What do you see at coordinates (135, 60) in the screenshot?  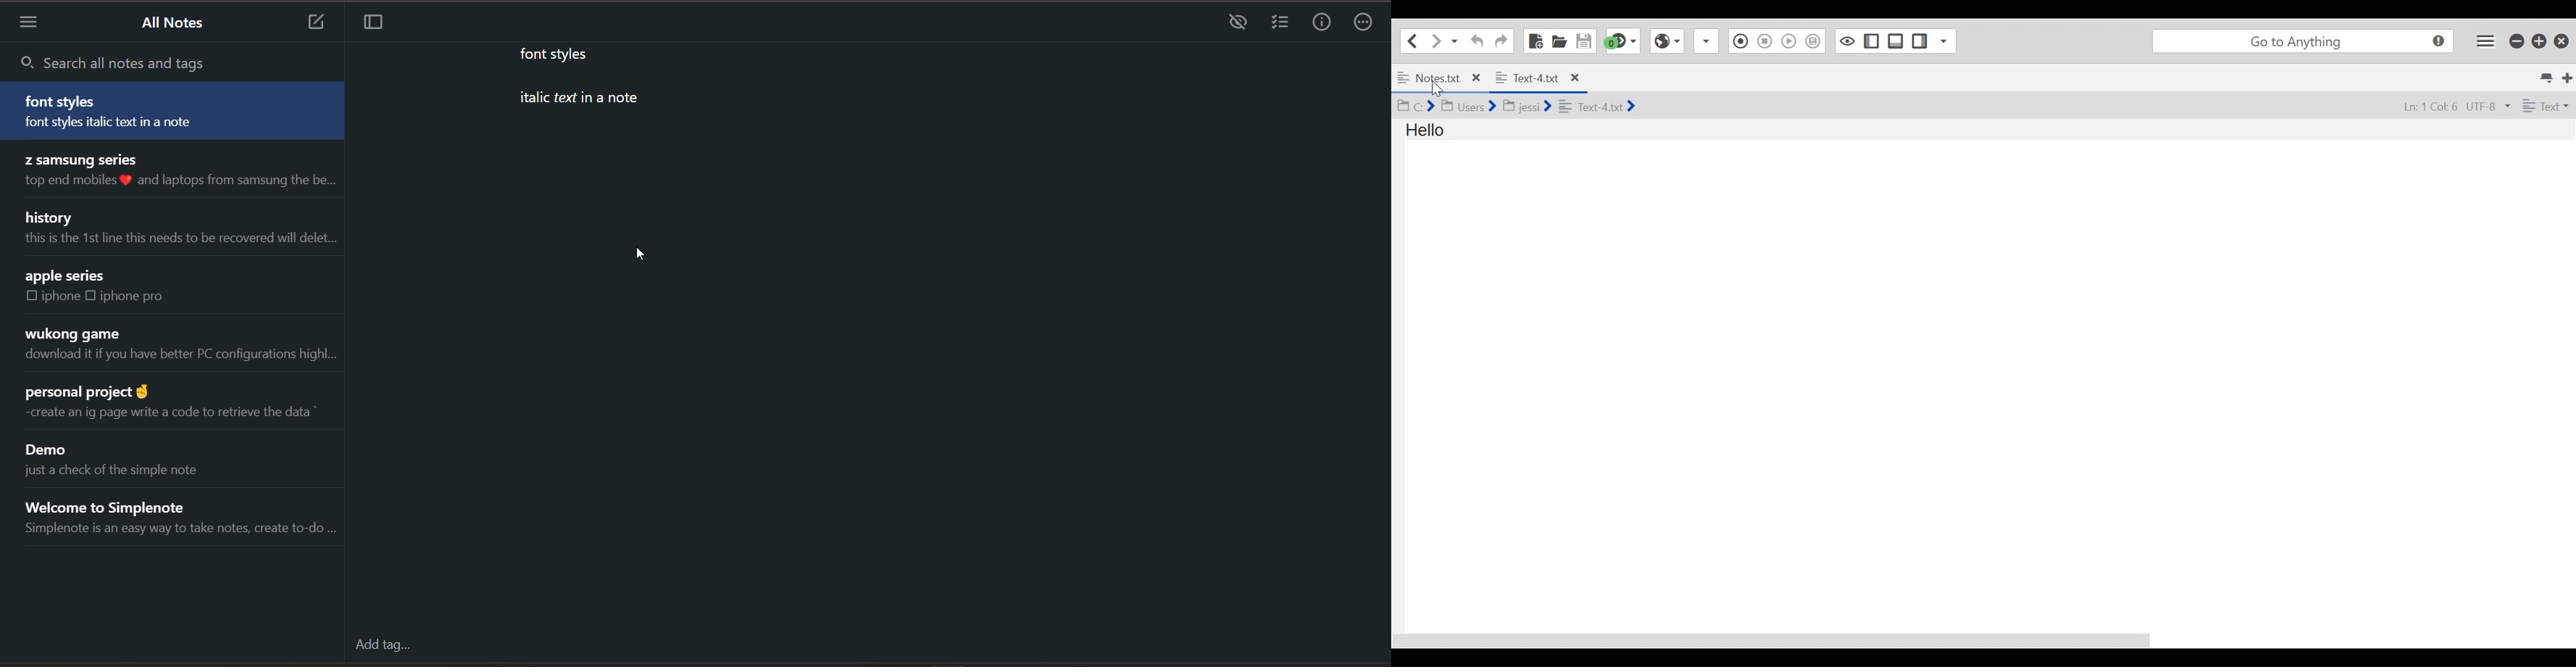 I see `search` at bounding box center [135, 60].